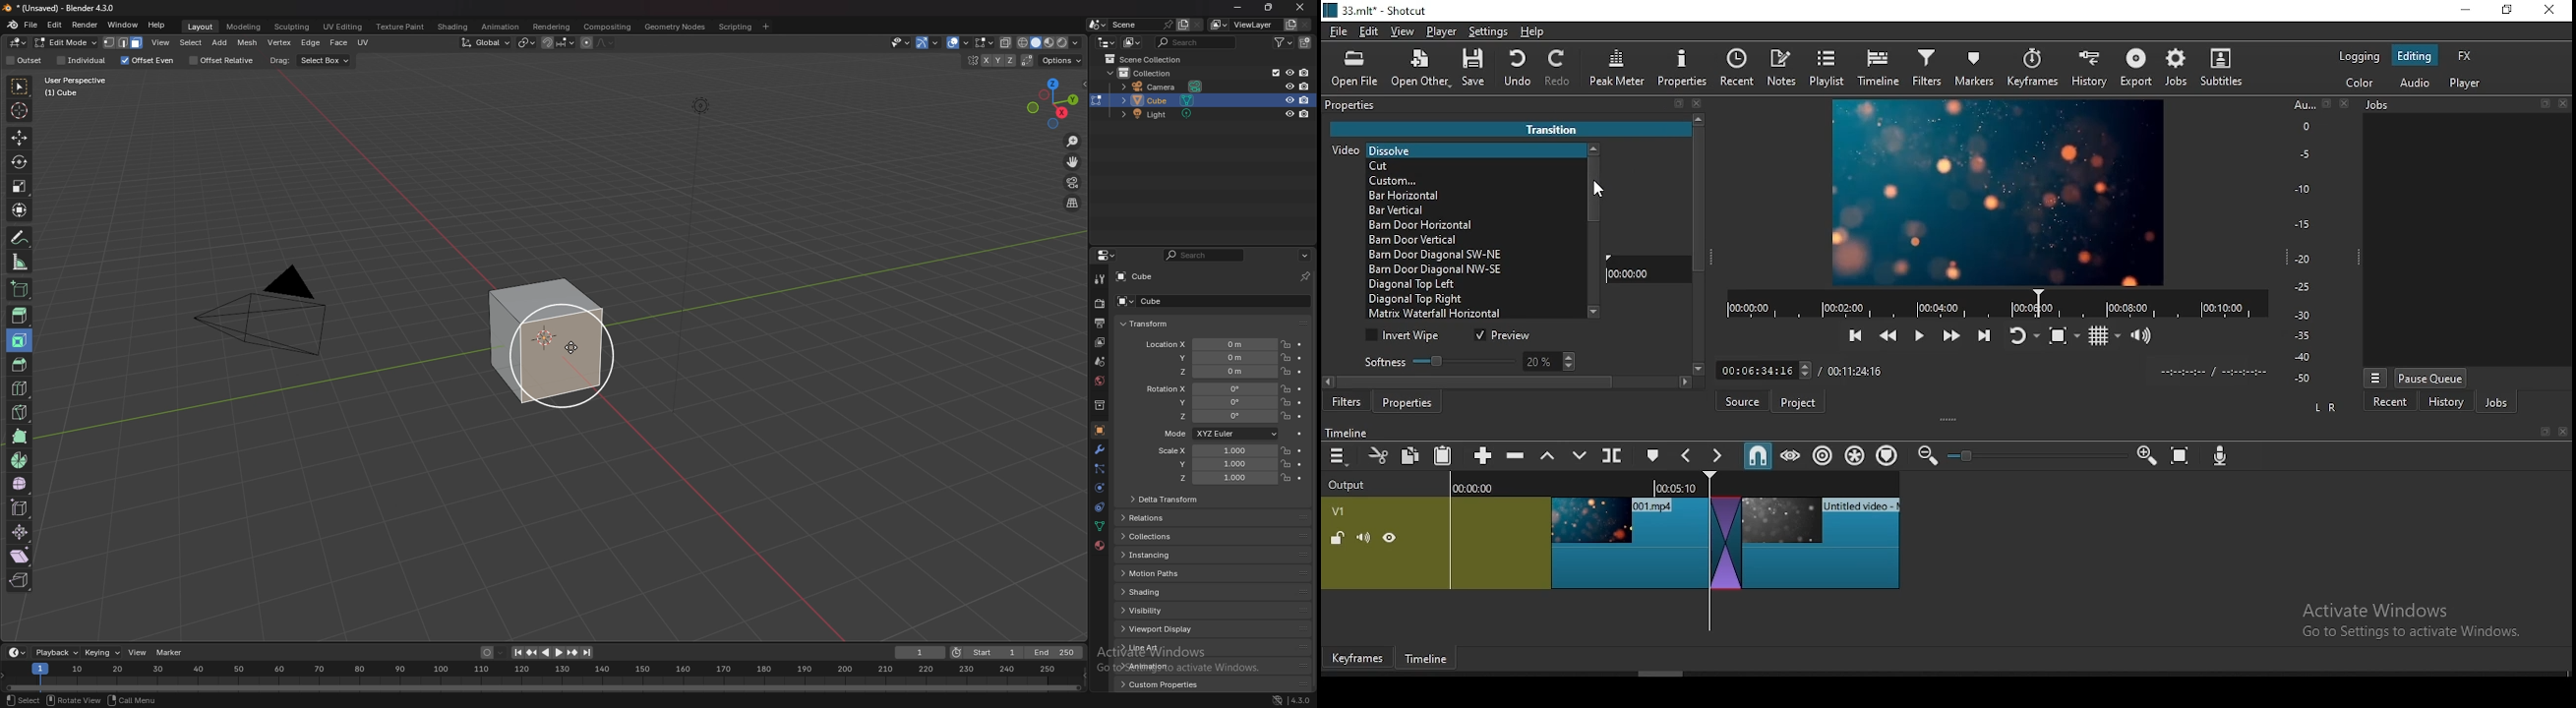 This screenshot has width=2576, height=728. Describe the element at coordinates (1981, 335) in the screenshot. I see `skip to next point` at that location.